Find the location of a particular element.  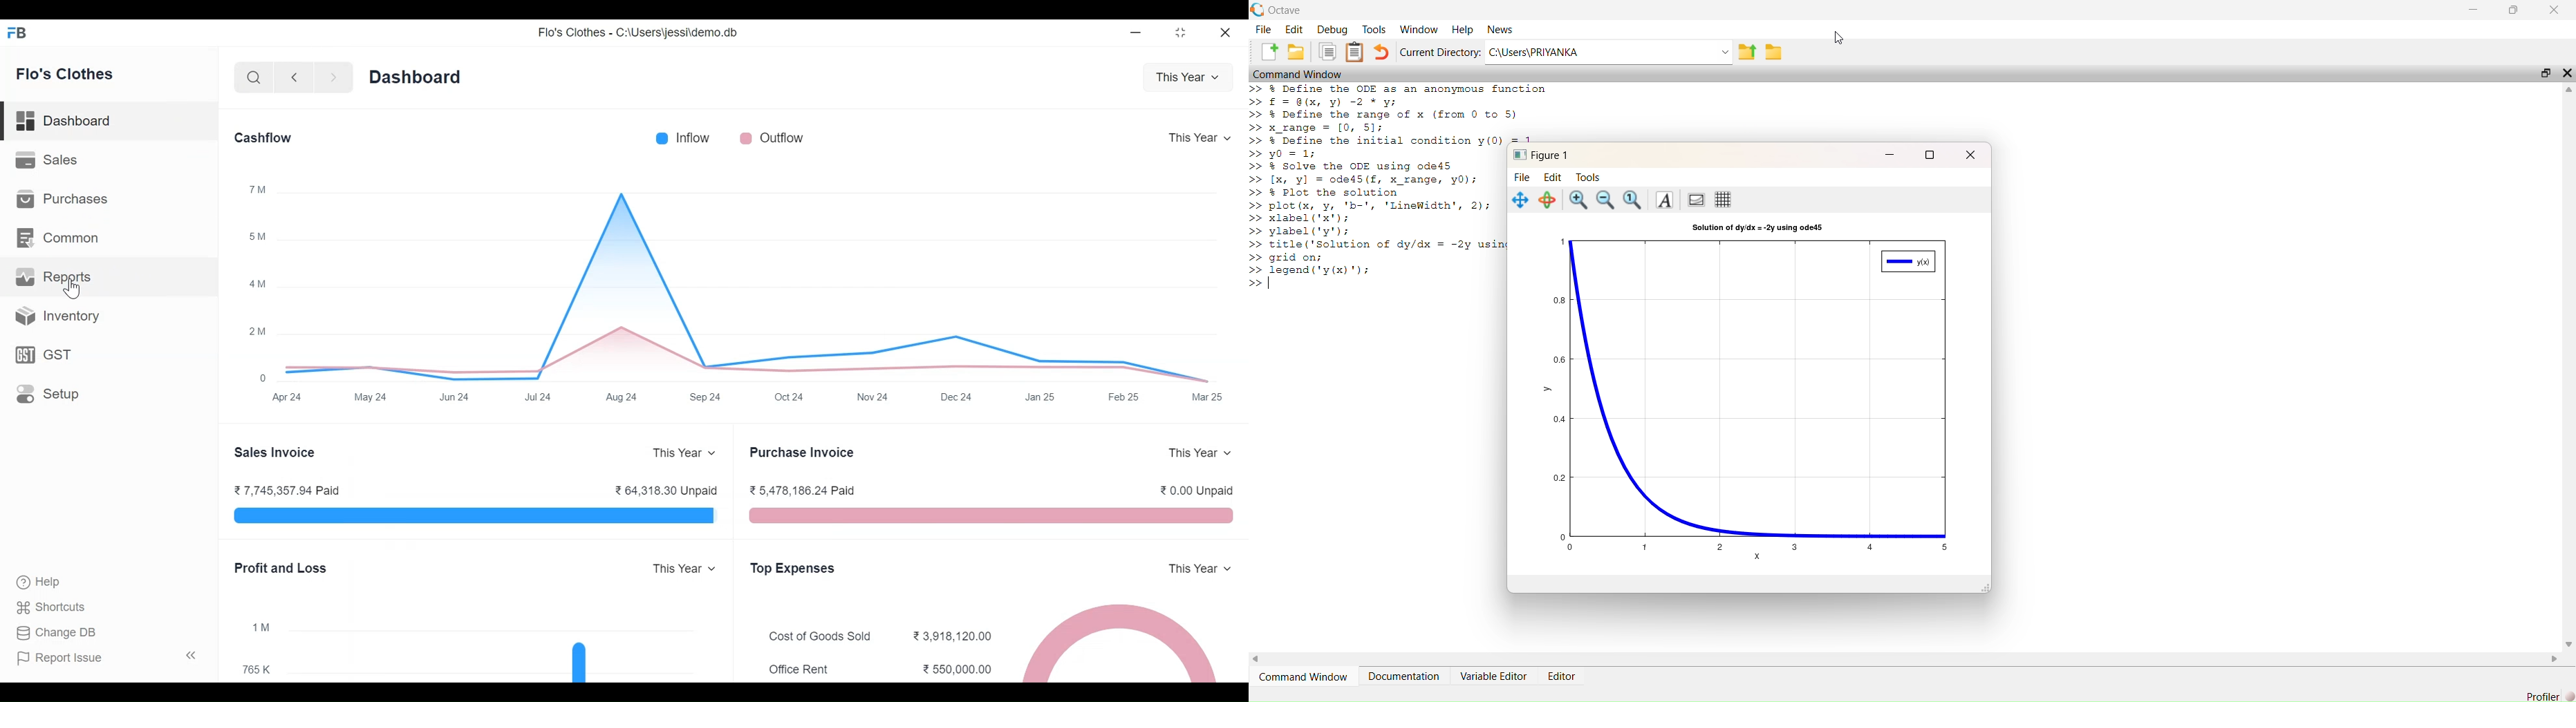

help is located at coordinates (38, 582).